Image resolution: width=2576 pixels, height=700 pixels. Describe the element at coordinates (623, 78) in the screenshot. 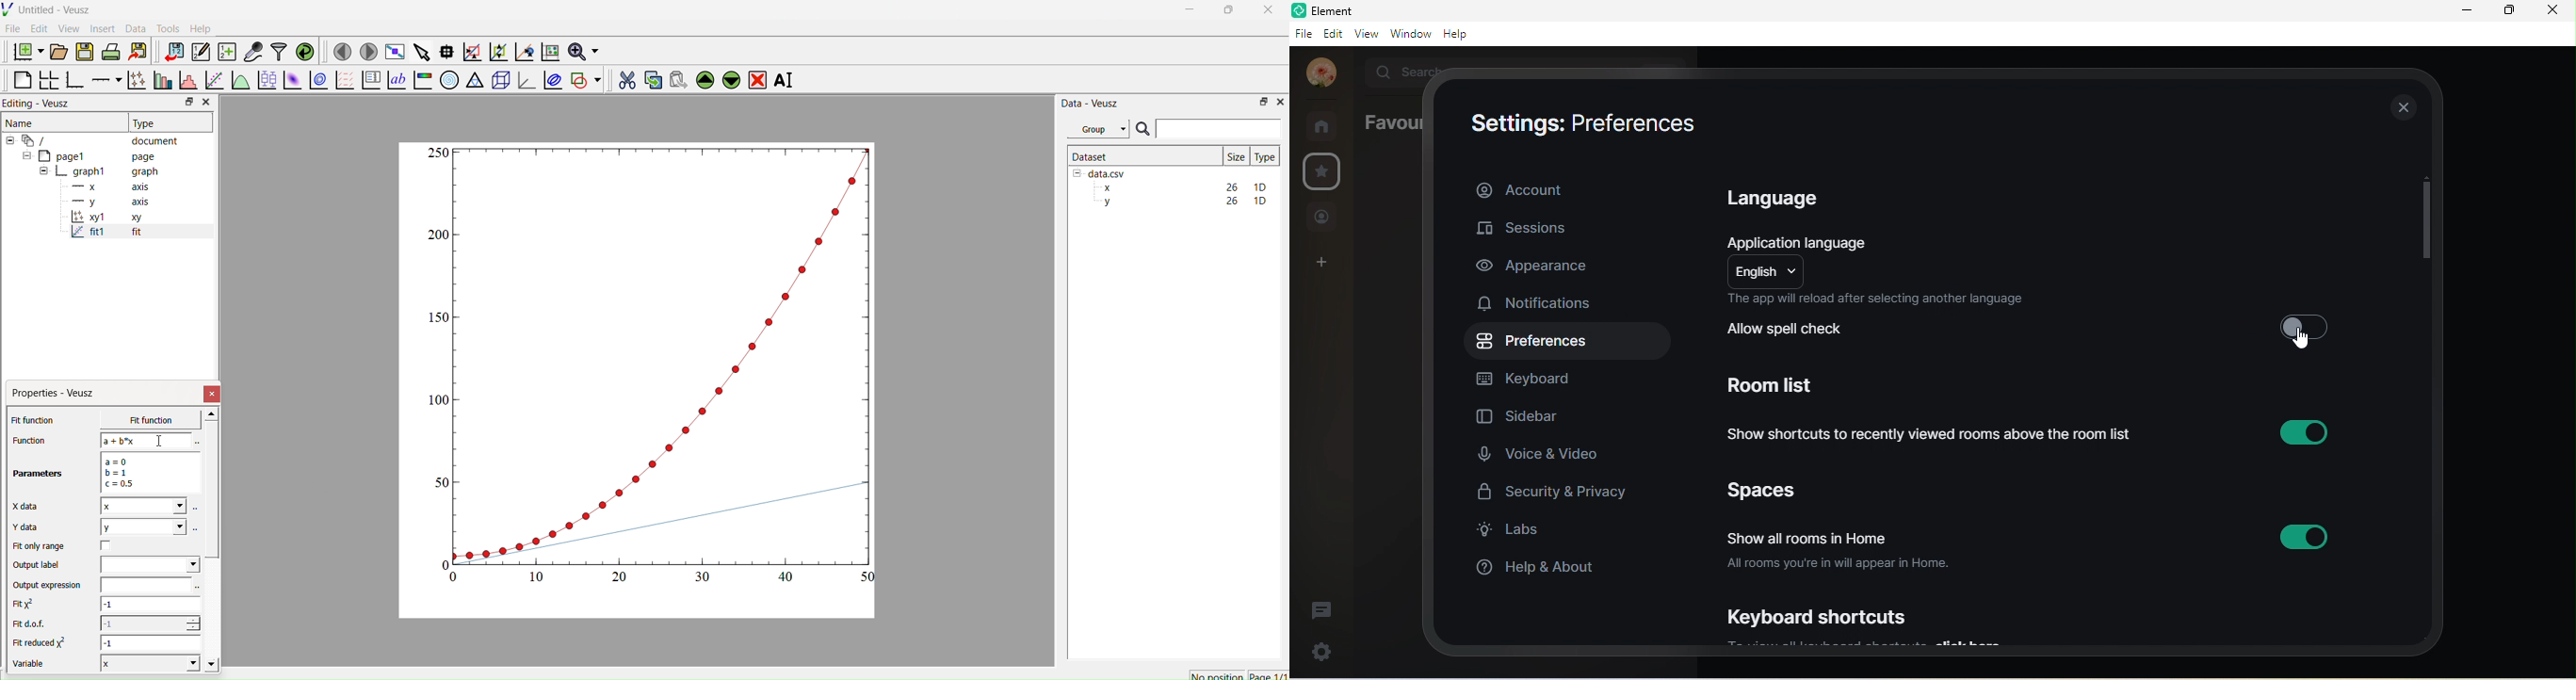

I see `Cut` at that location.